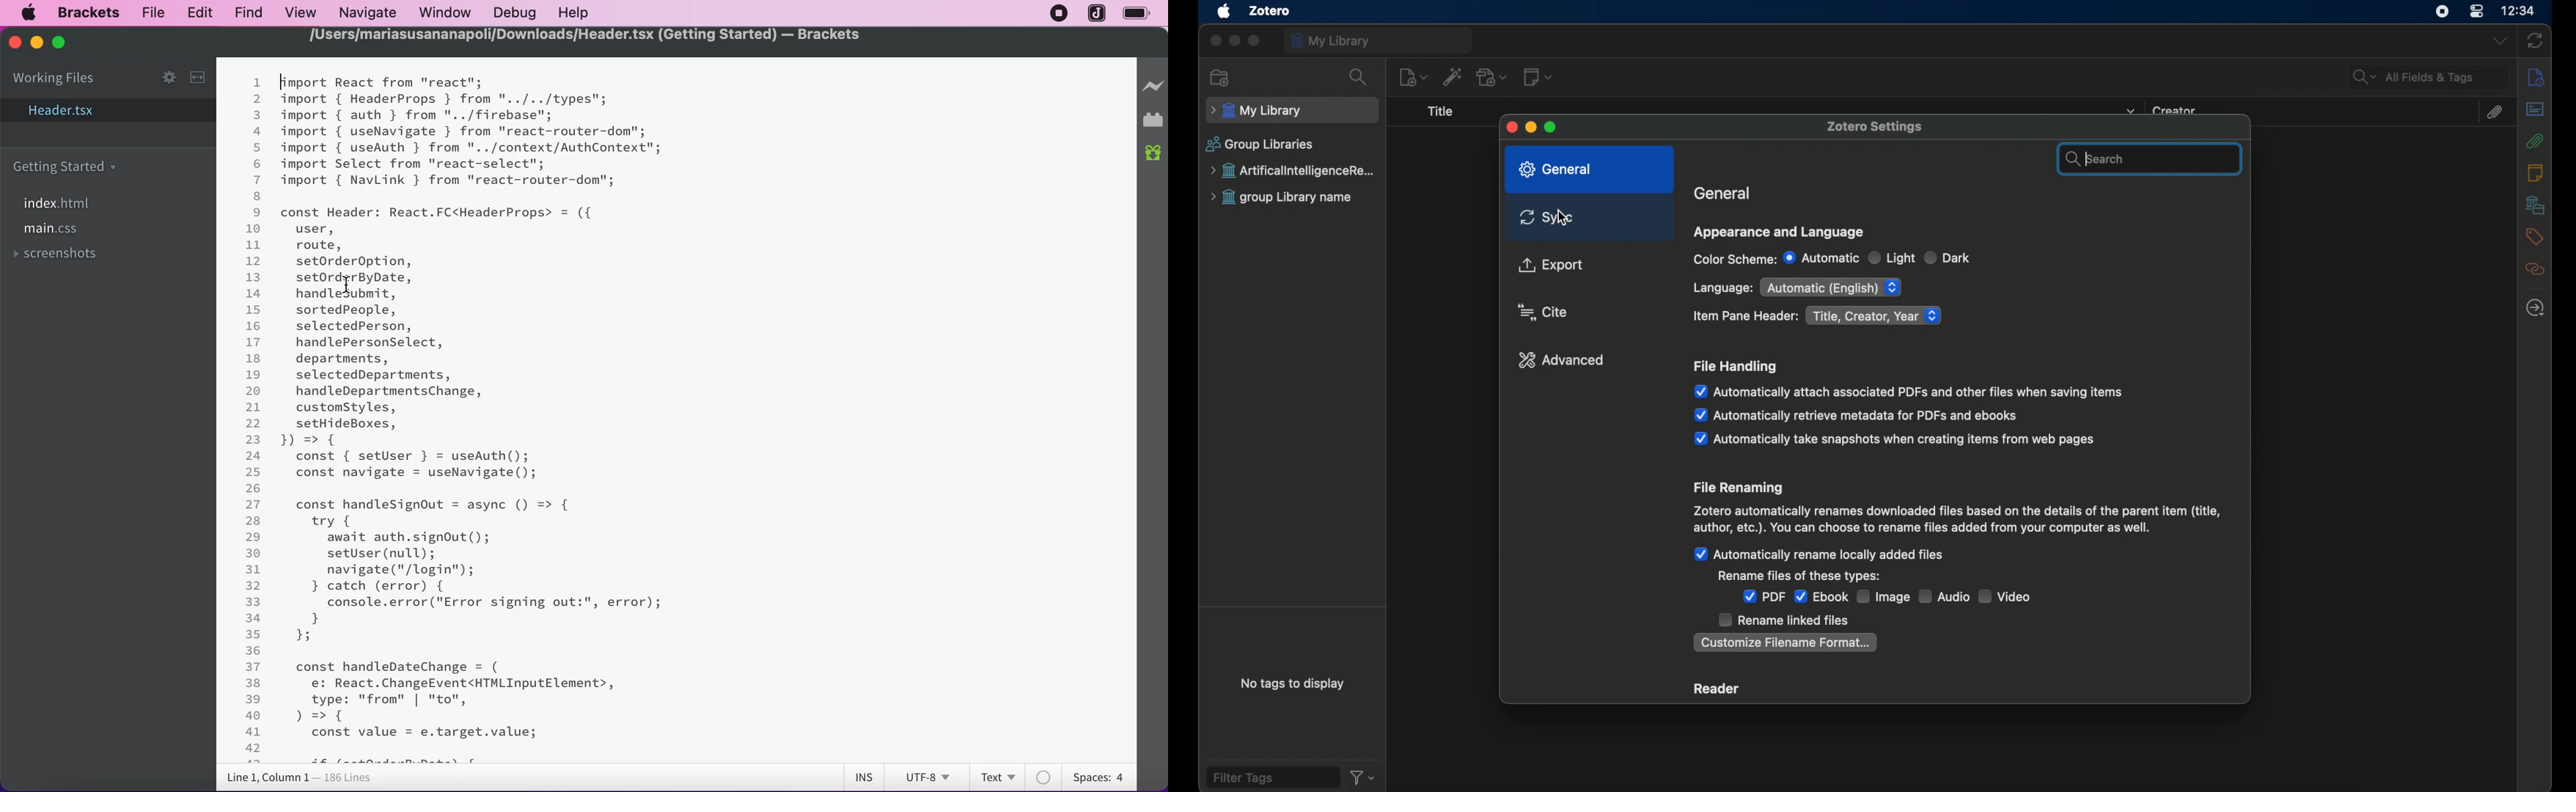  What do you see at coordinates (1546, 218) in the screenshot?
I see `sync` at bounding box center [1546, 218].